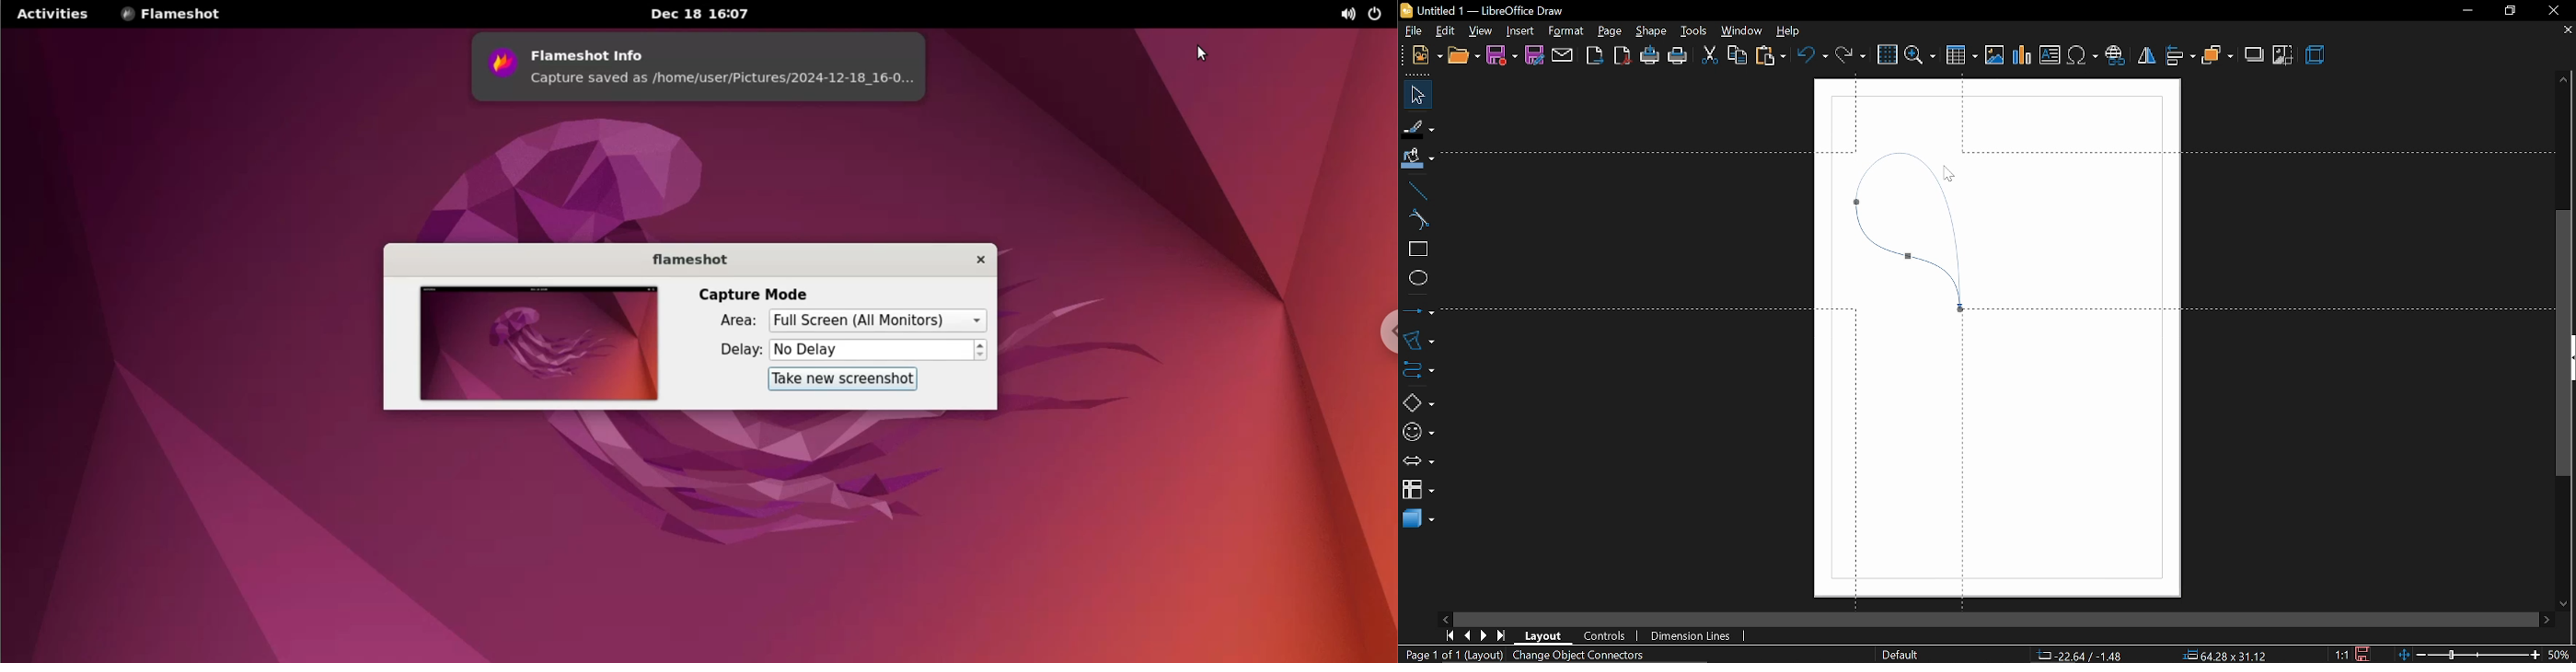 This screenshot has height=672, width=2576. Describe the element at coordinates (1900, 656) in the screenshot. I see `Default` at that location.